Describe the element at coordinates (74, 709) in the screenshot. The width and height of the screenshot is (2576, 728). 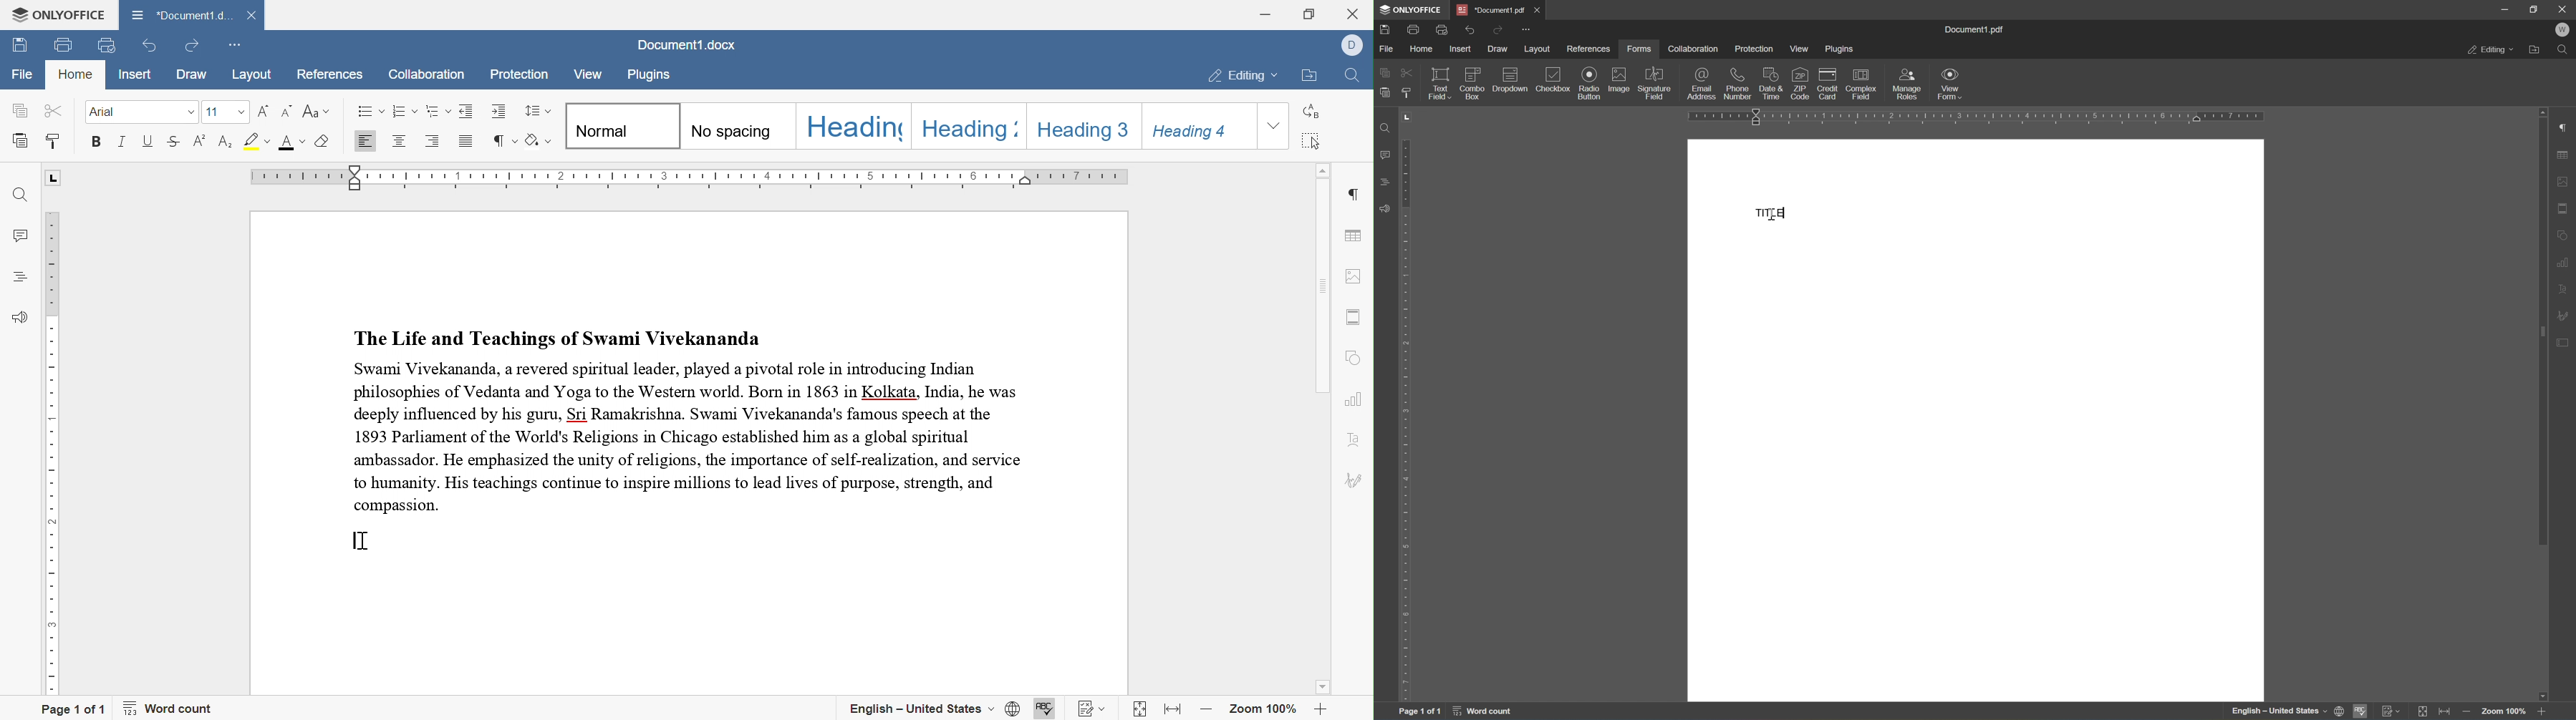
I see `page 1 of 1` at that location.